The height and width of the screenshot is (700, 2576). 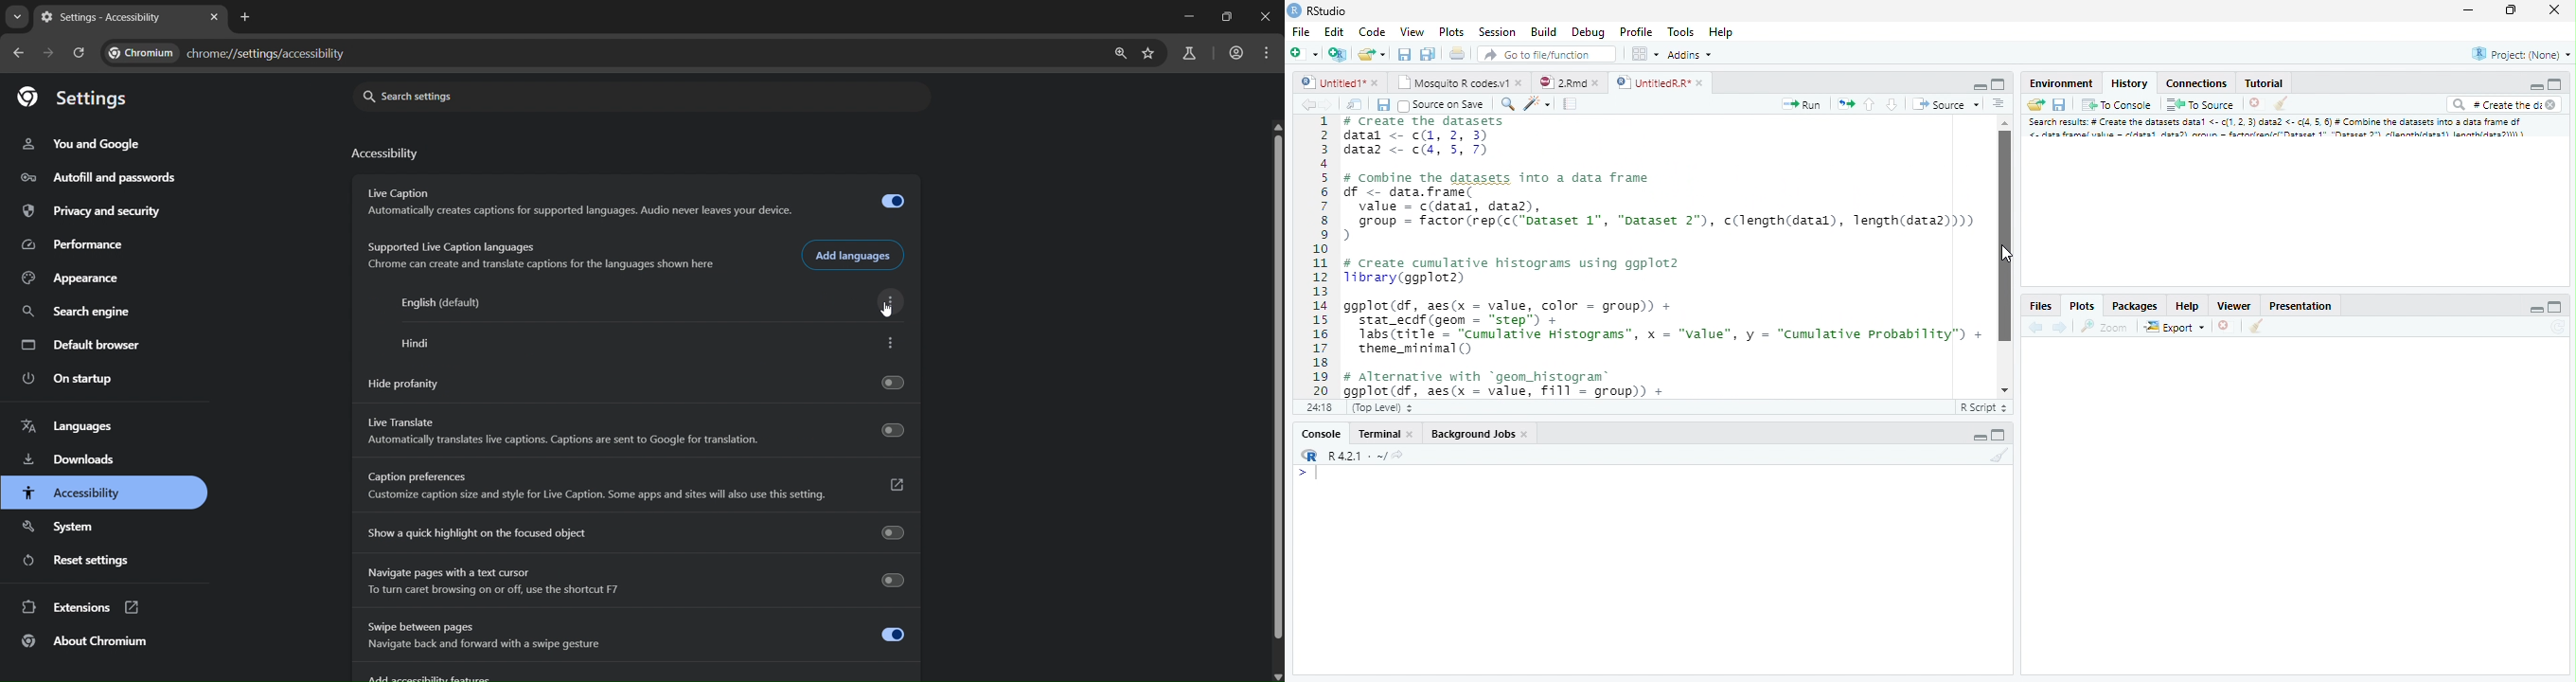 What do you see at coordinates (1384, 405) in the screenshot?
I see `Top level` at bounding box center [1384, 405].